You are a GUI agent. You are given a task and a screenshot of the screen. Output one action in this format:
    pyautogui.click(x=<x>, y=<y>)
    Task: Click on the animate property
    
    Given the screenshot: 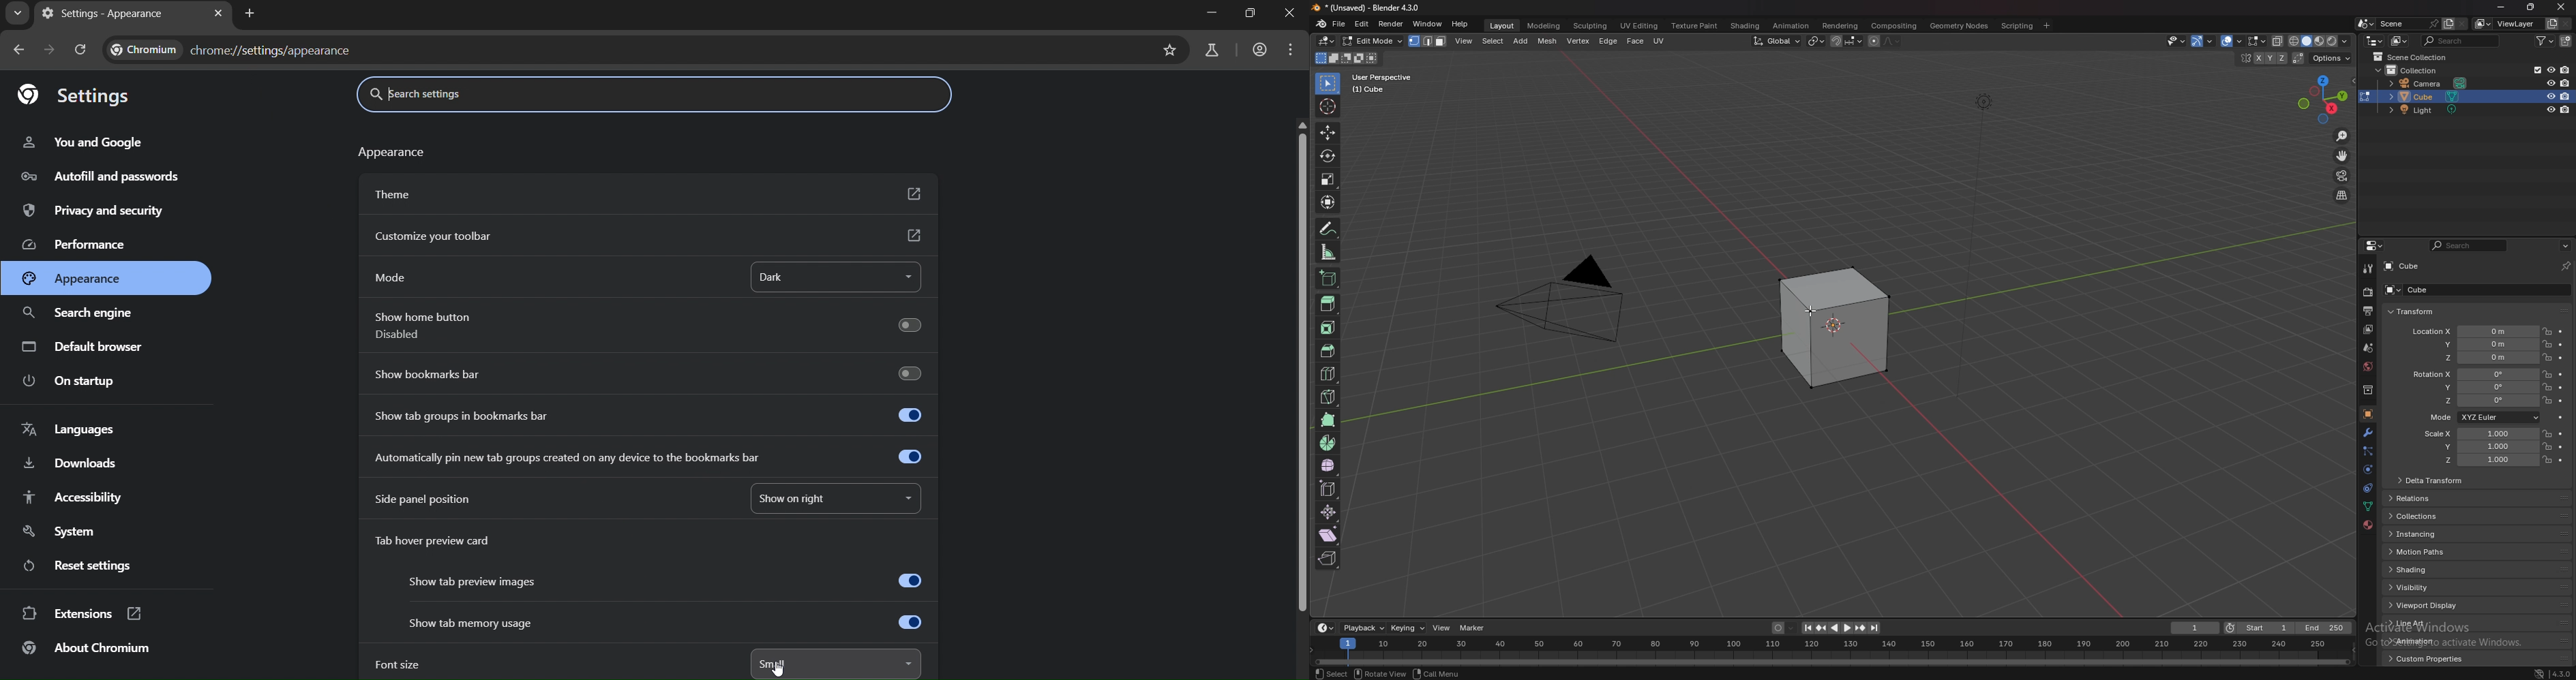 What is the action you would take?
    pyautogui.click(x=2561, y=358)
    